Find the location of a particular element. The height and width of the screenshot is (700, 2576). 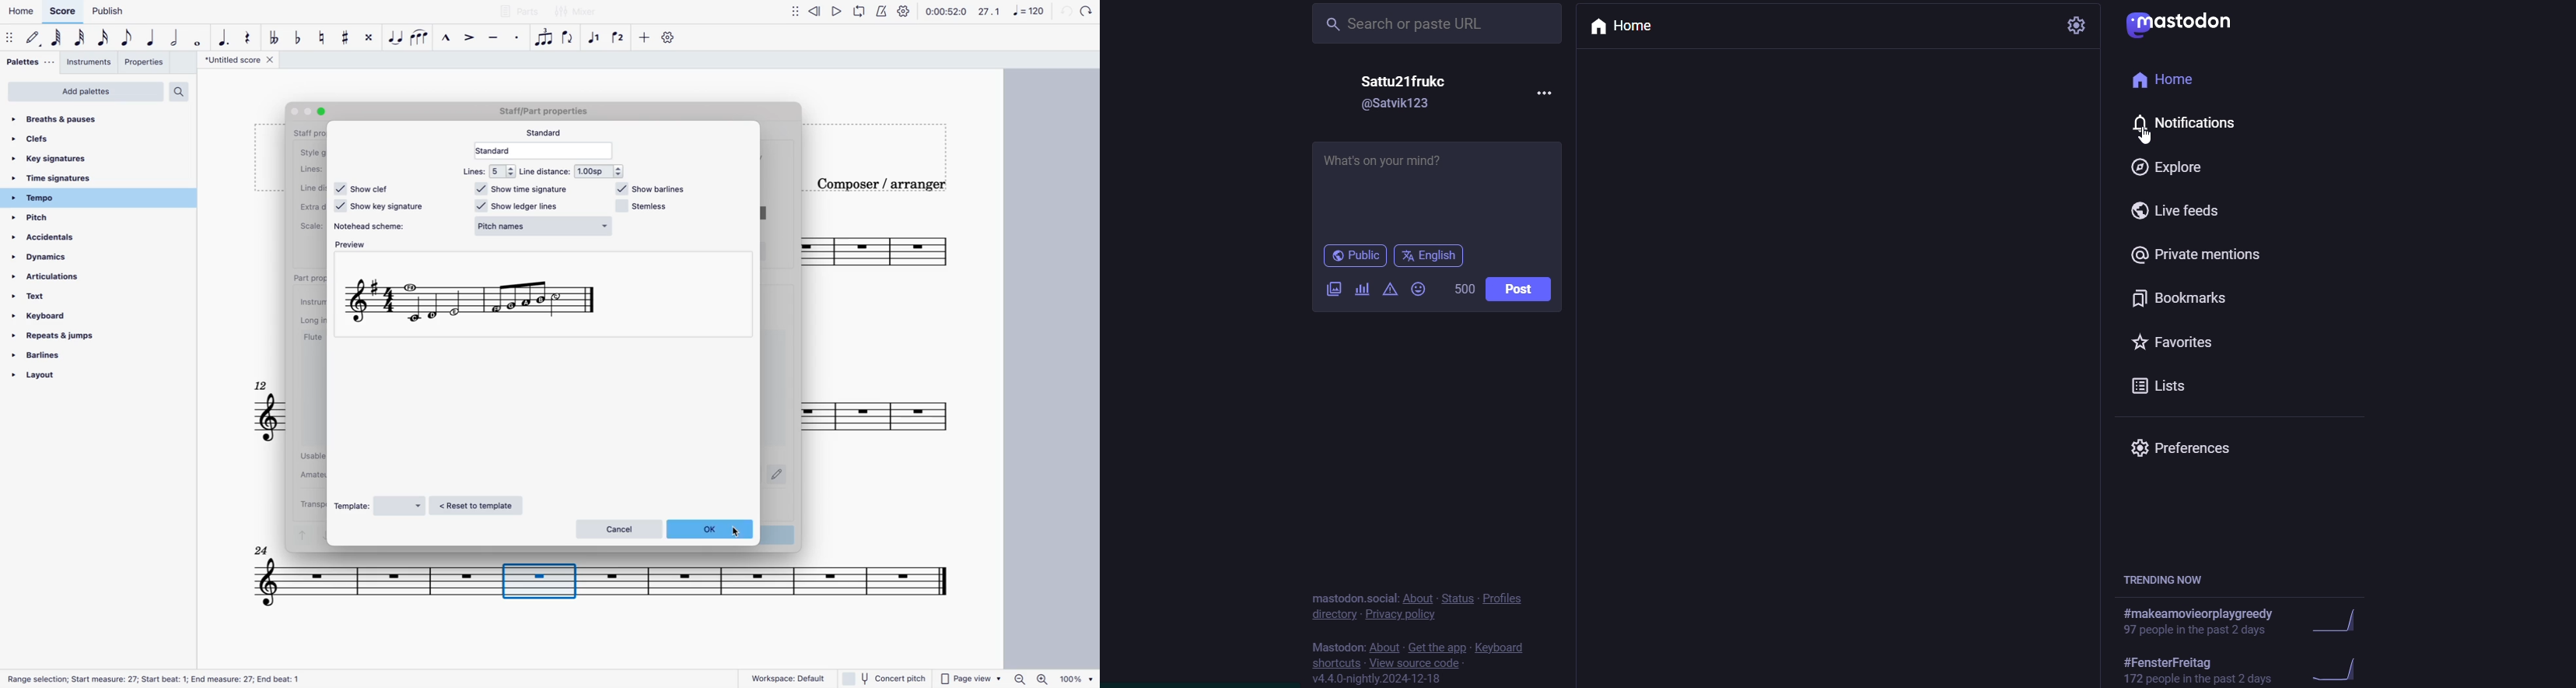

clefs is located at coordinates (52, 143).